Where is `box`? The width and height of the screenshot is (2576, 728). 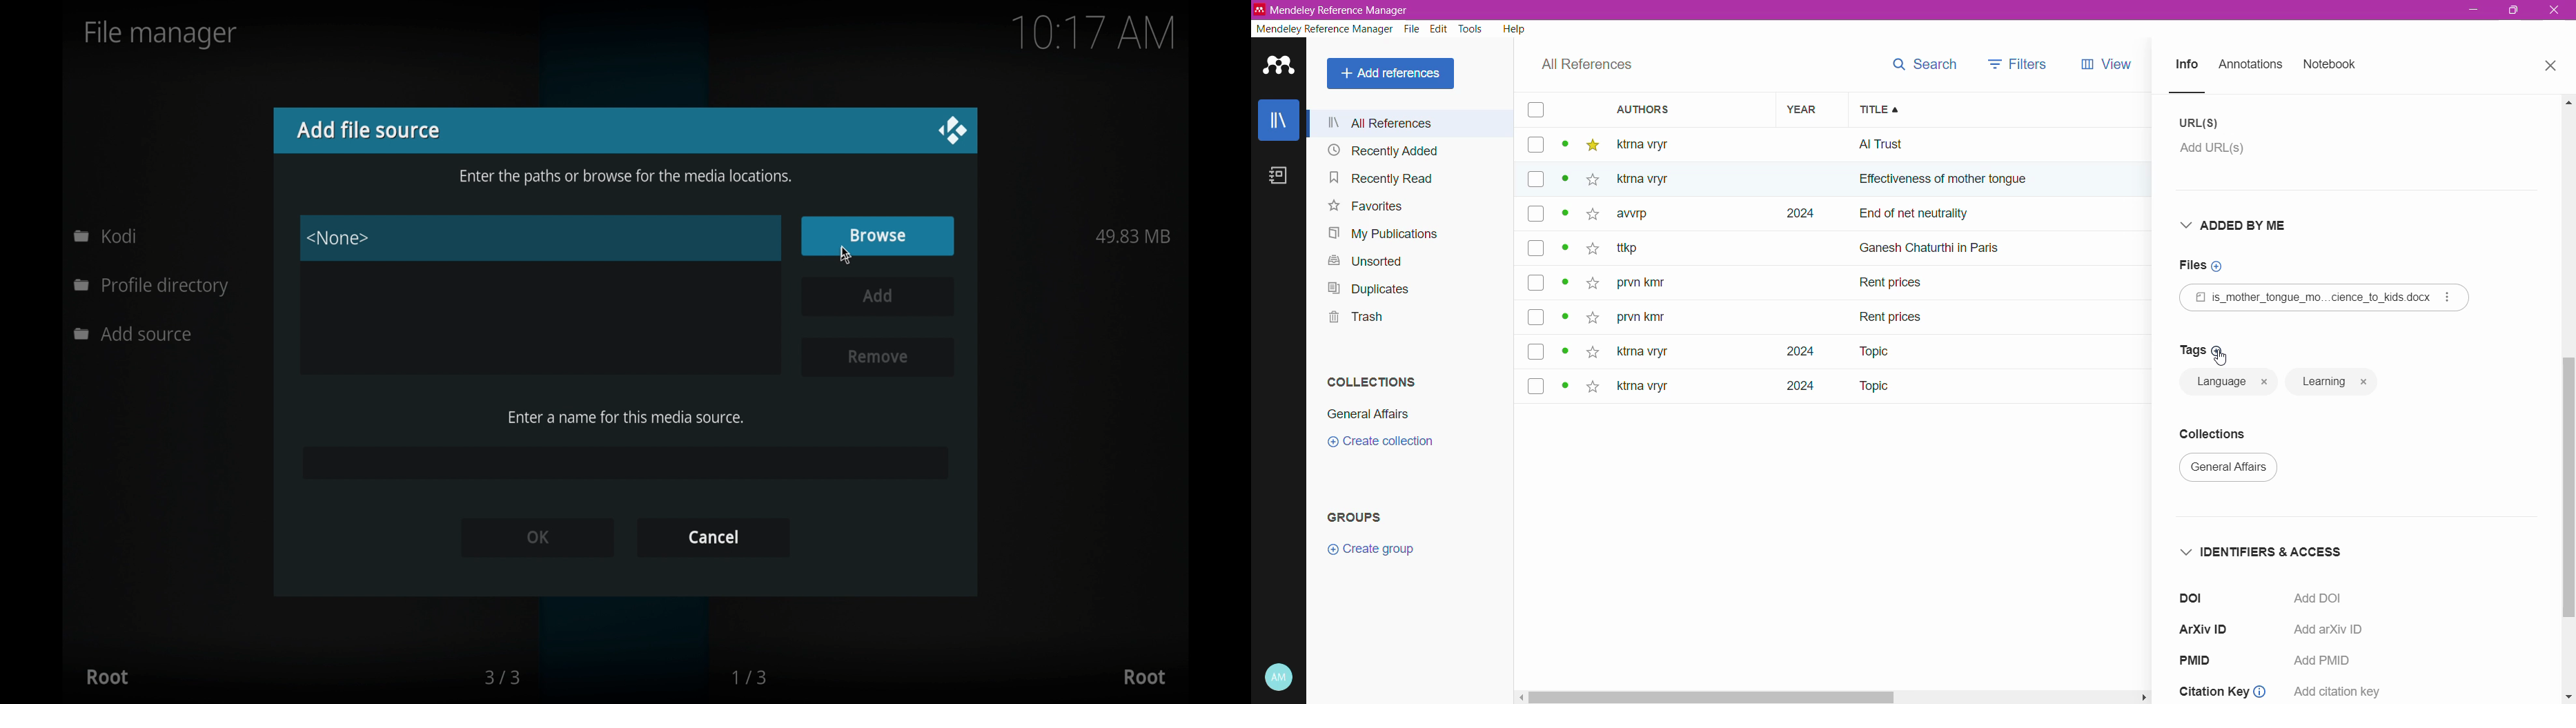 box is located at coordinates (1536, 215).